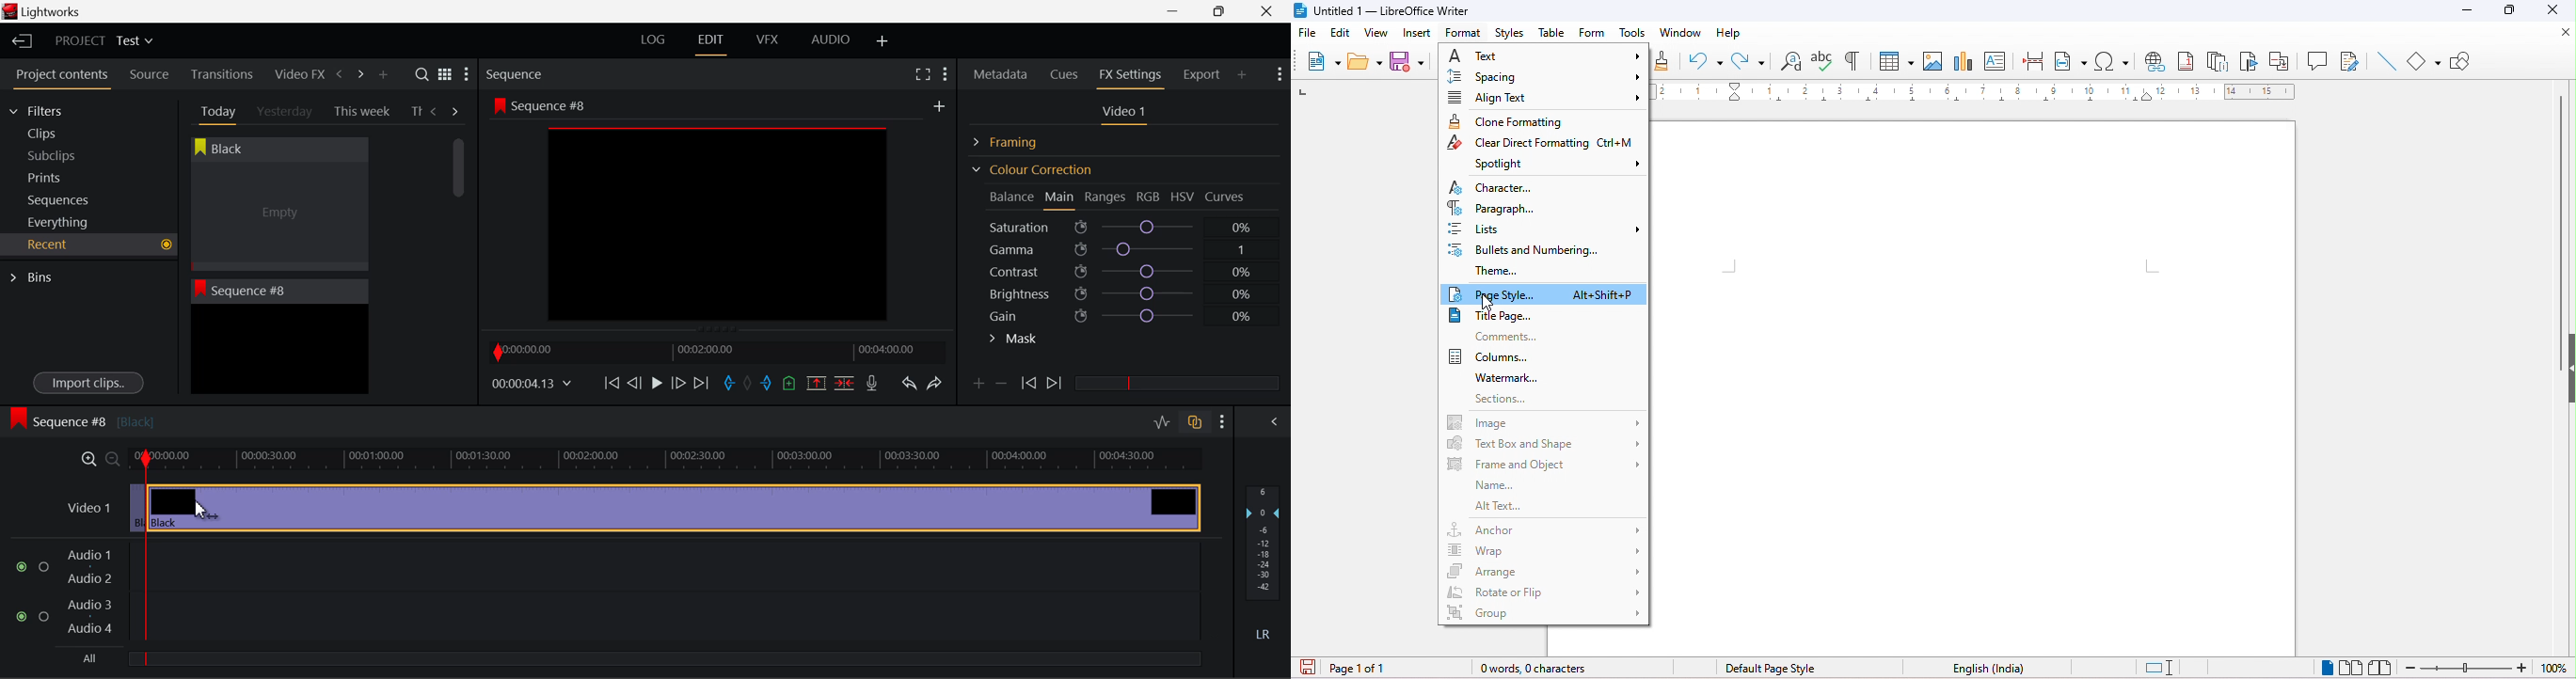 The height and width of the screenshot is (700, 2576). Describe the element at coordinates (1590, 35) in the screenshot. I see `form` at that location.